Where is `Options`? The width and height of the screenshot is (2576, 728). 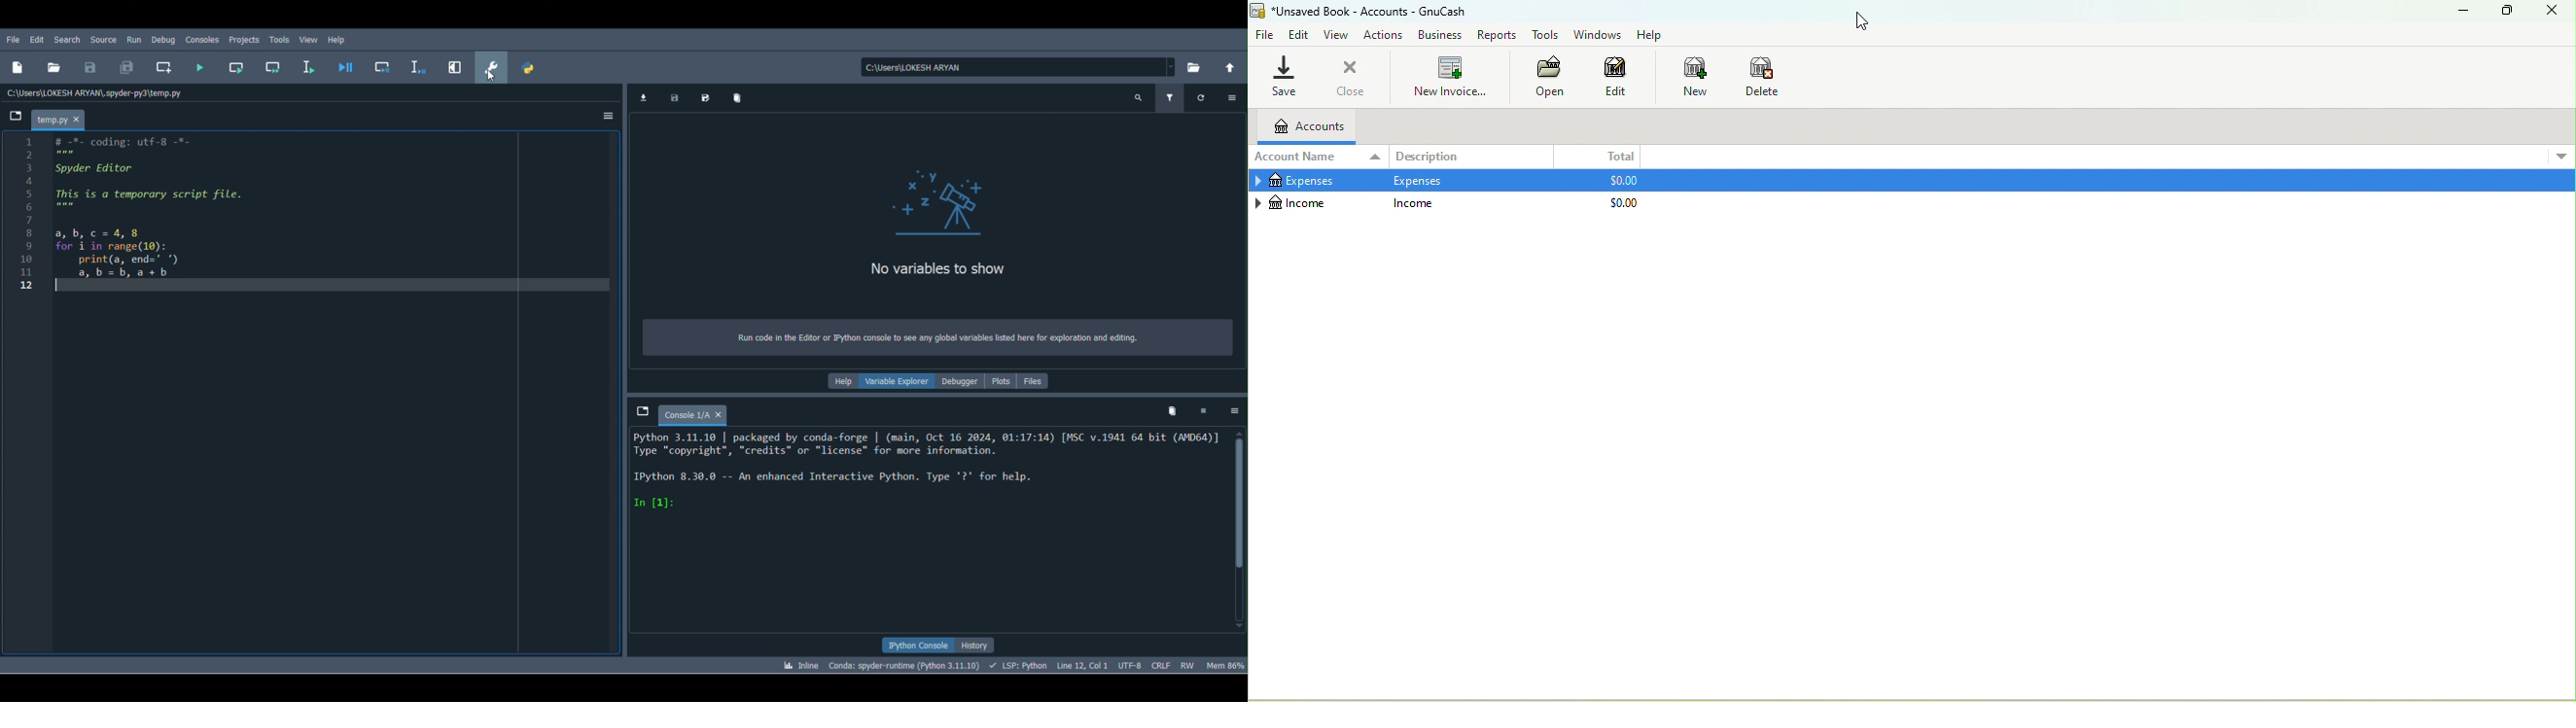 Options is located at coordinates (610, 115).